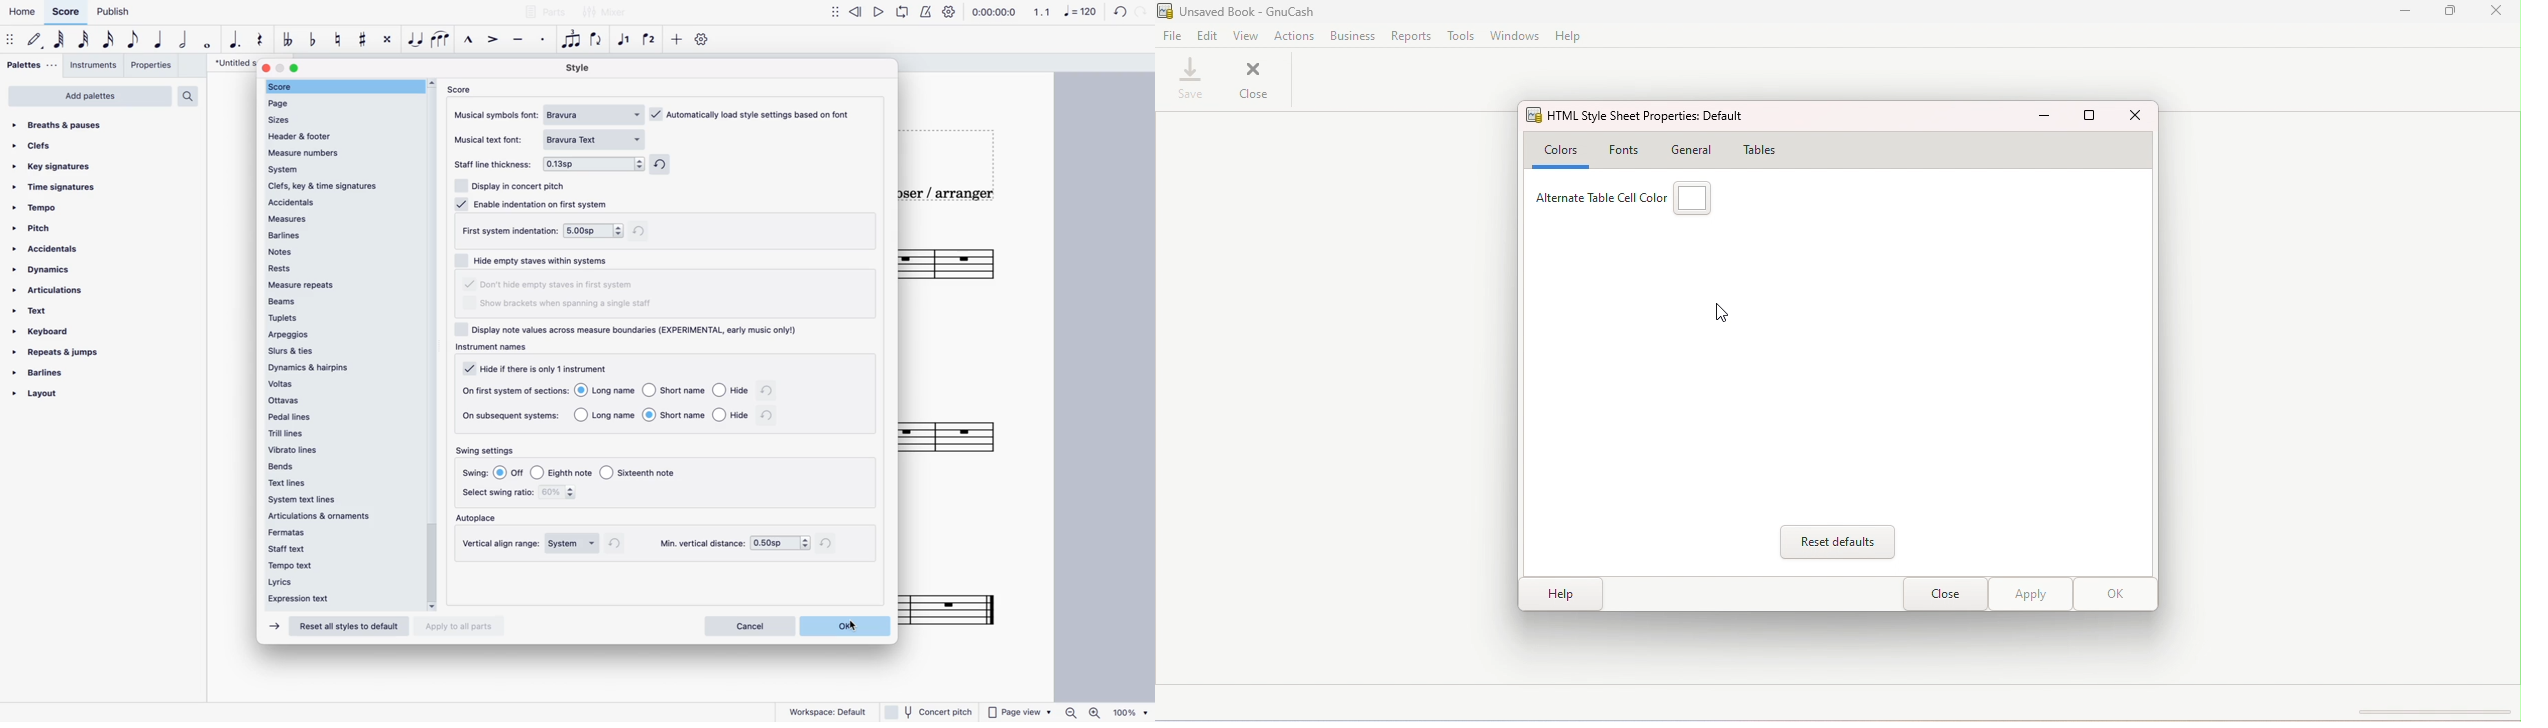  I want to click on Windows, so click(1518, 36).